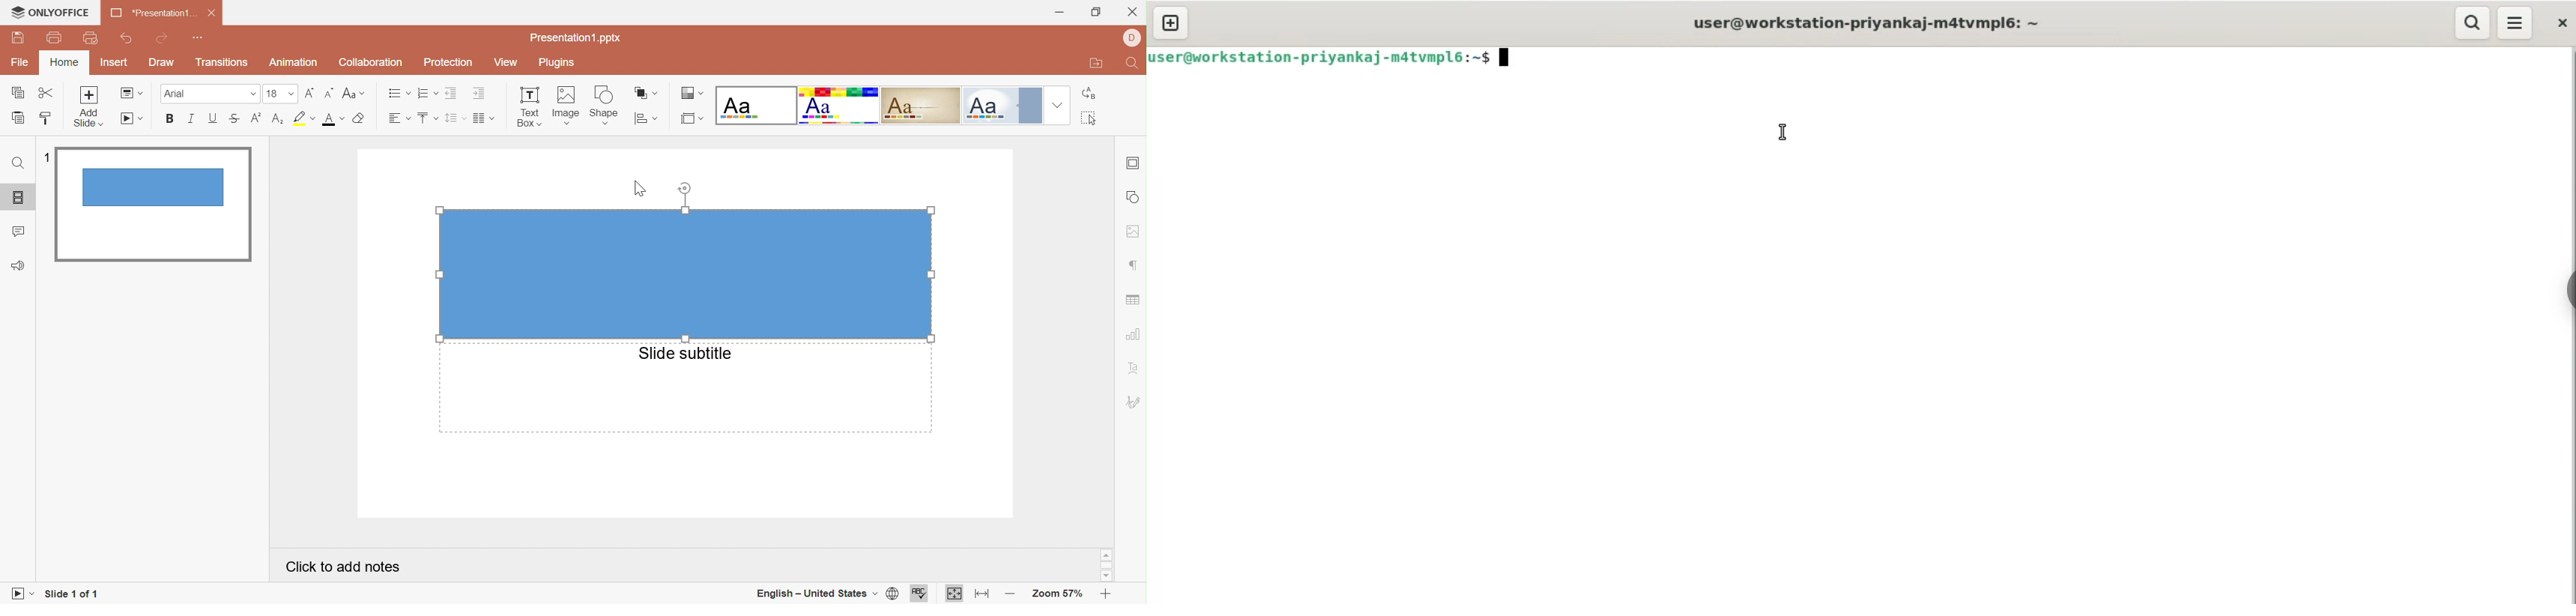 The height and width of the screenshot is (616, 2576). What do you see at coordinates (1133, 64) in the screenshot?
I see `Find` at bounding box center [1133, 64].